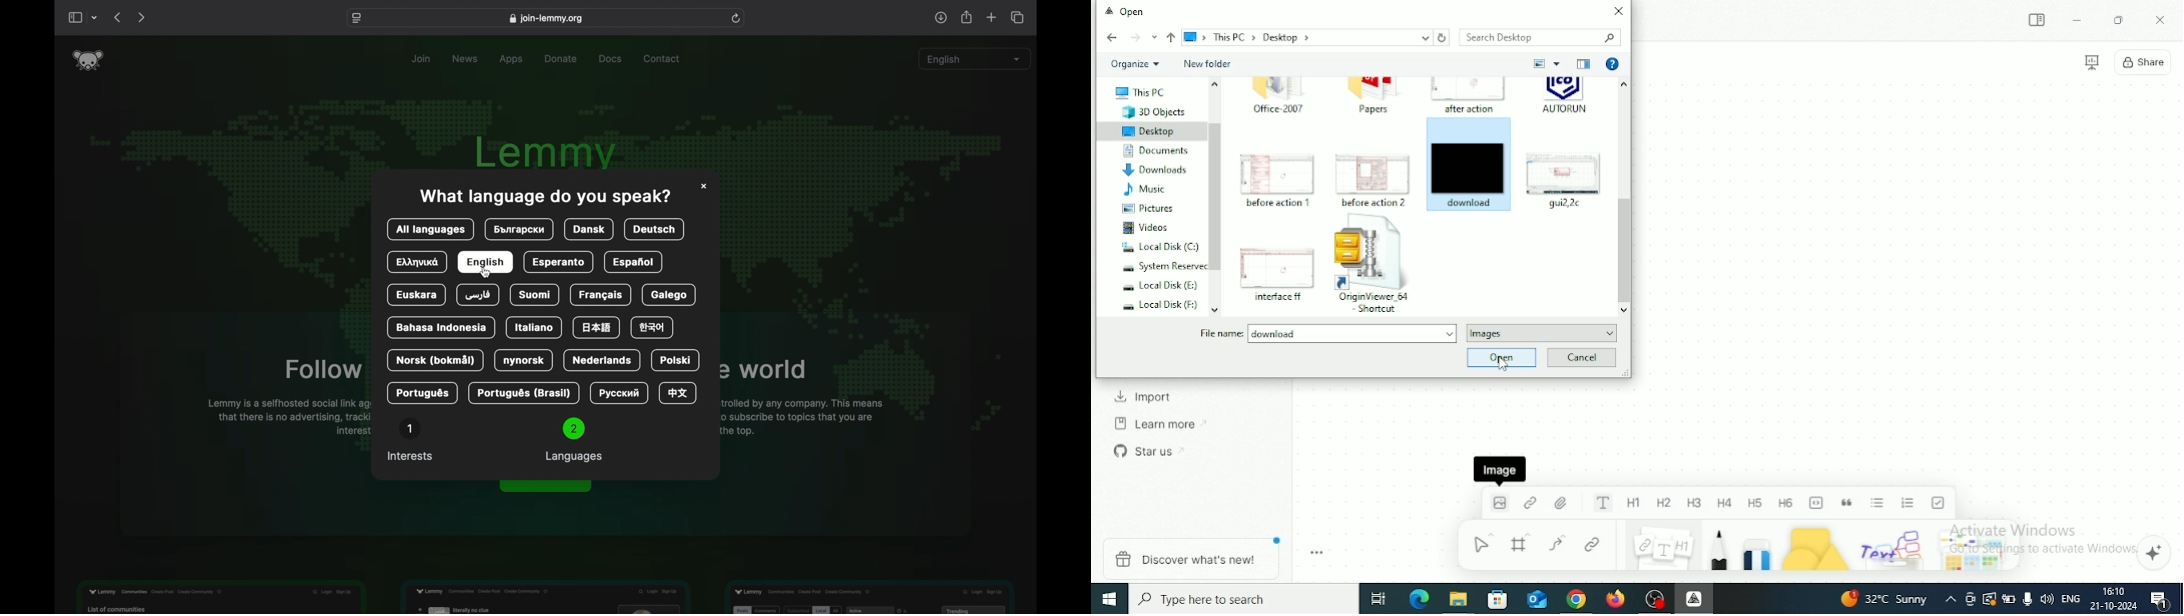 The width and height of the screenshot is (2184, 616). Describe the element at coordinates (2092, 63) in the screenshot. I see `Presentation` at that location.